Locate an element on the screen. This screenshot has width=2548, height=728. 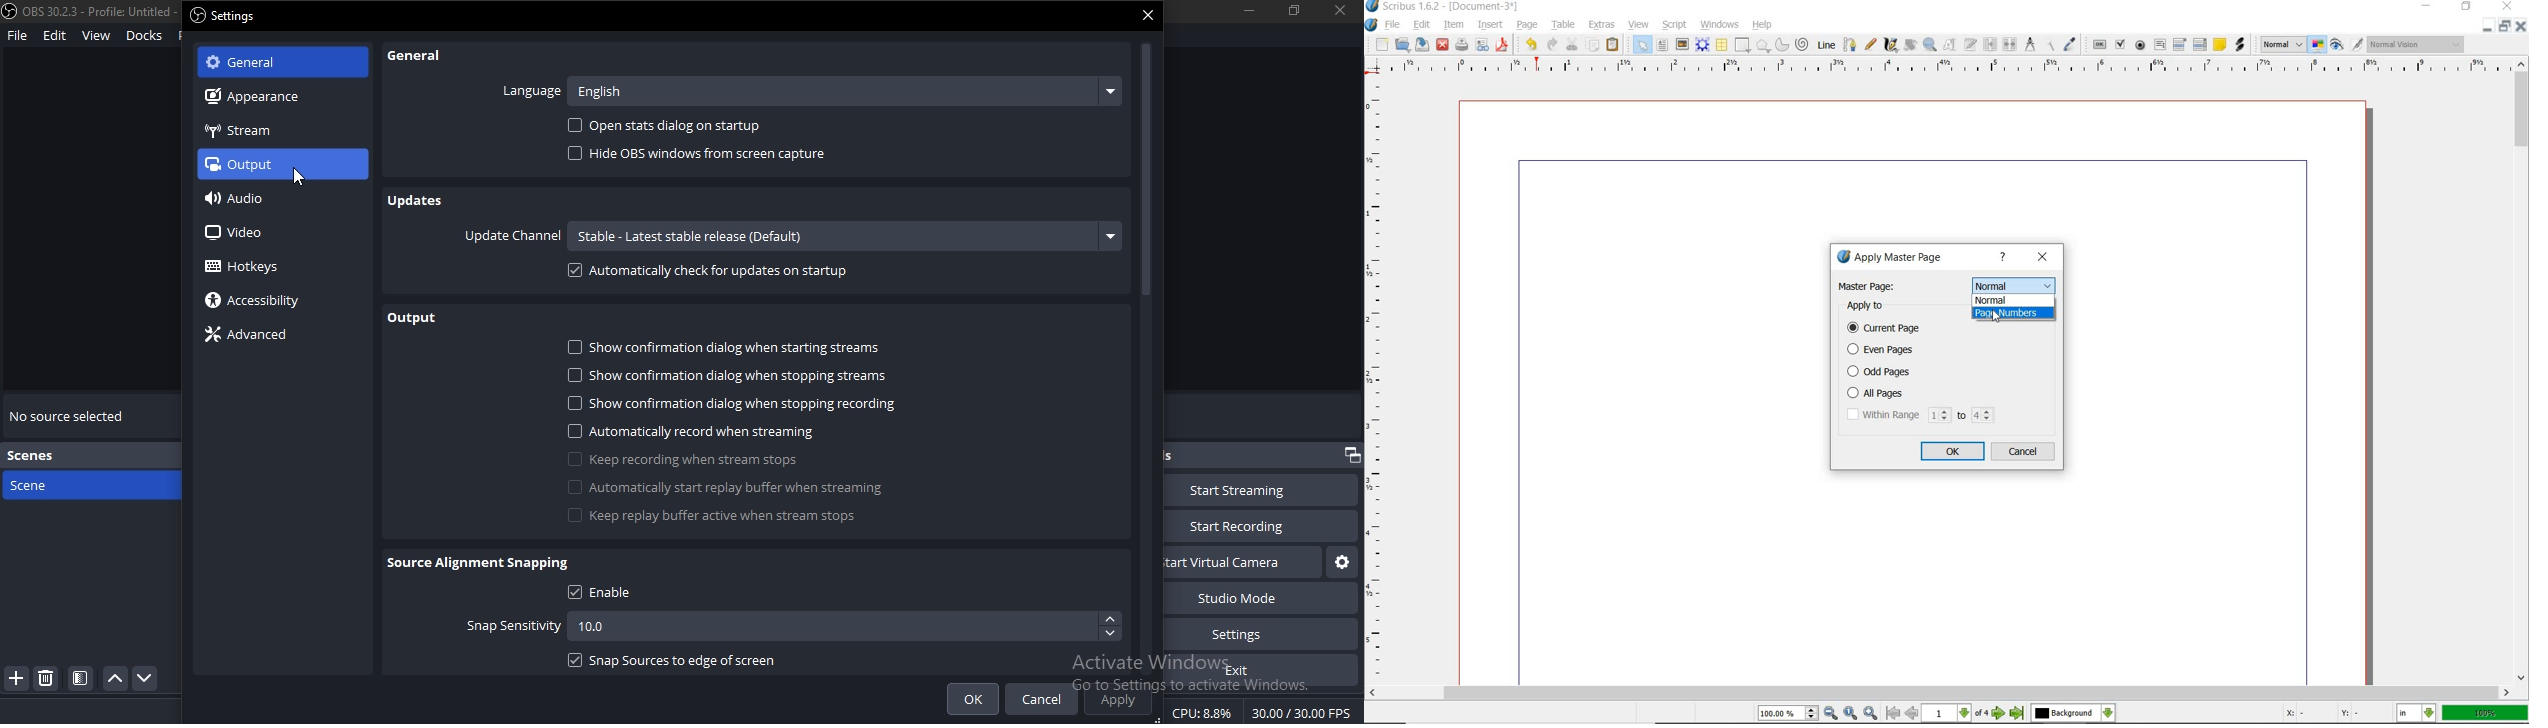
audio is located at coordinates (242, 198).